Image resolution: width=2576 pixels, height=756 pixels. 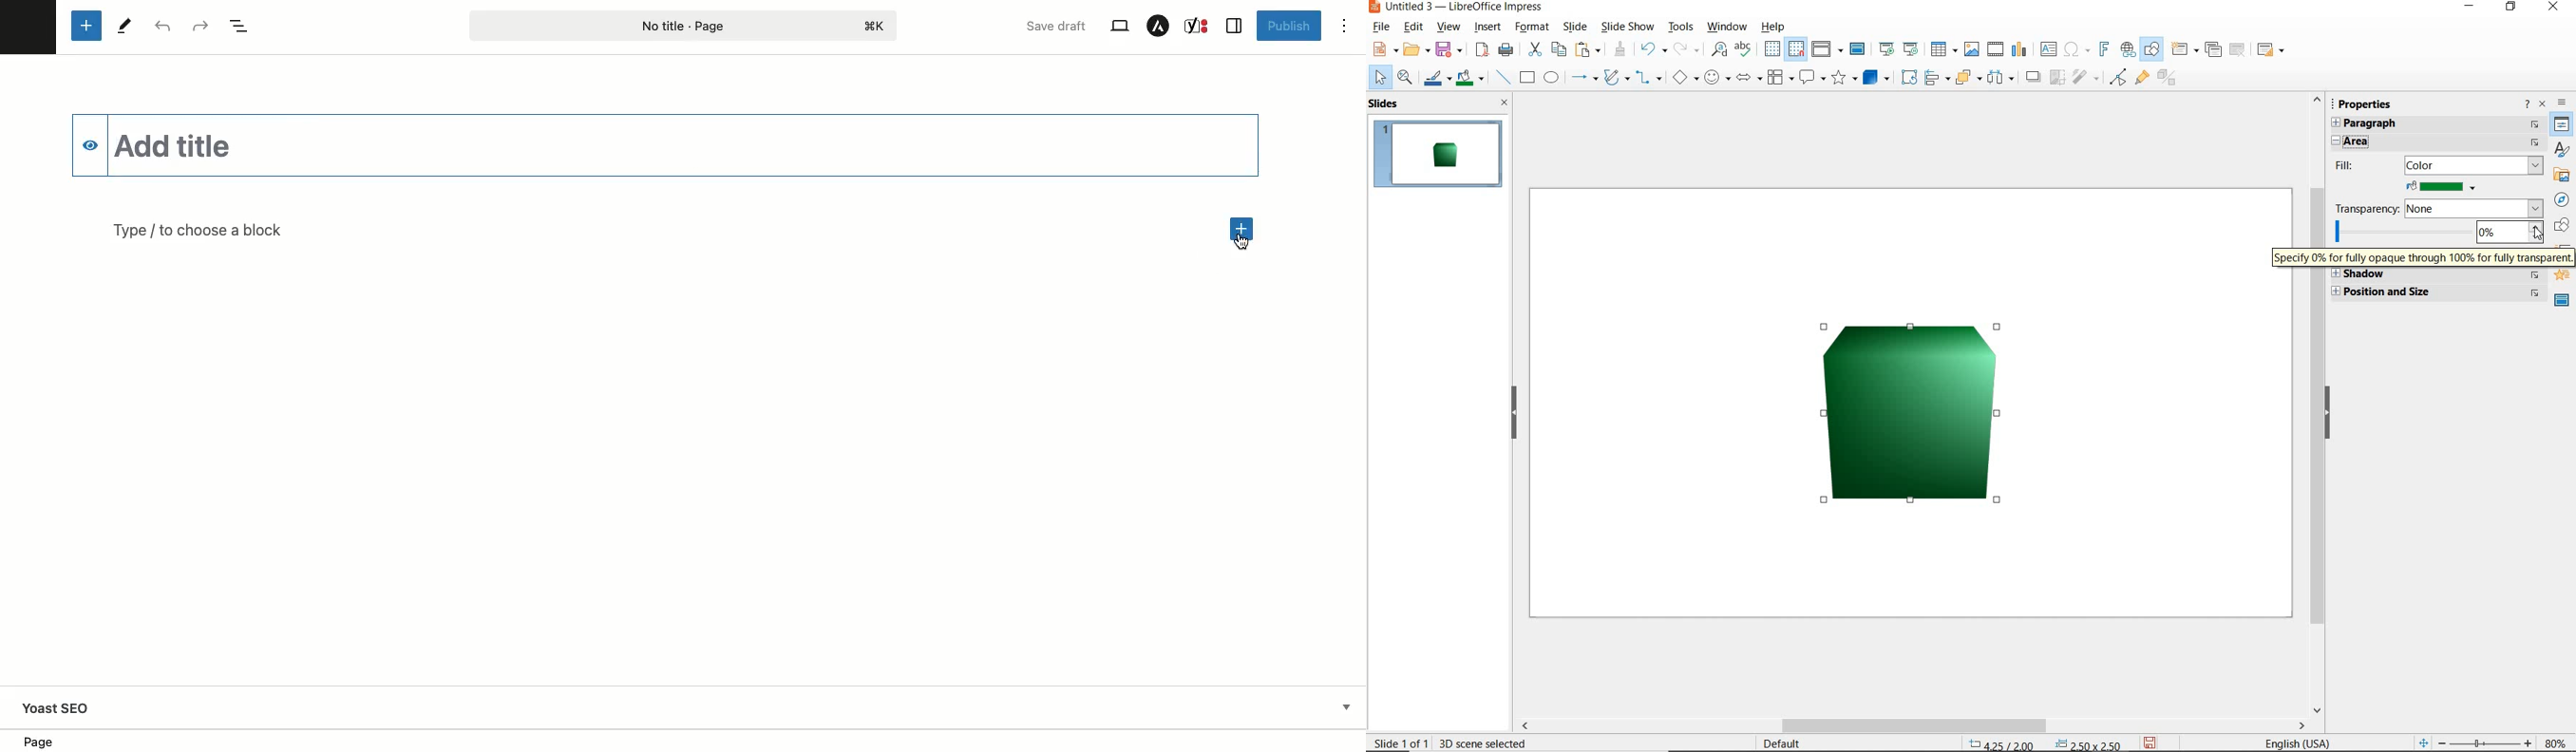 I want to click on CLOSE, so click(x=1506, y=104).